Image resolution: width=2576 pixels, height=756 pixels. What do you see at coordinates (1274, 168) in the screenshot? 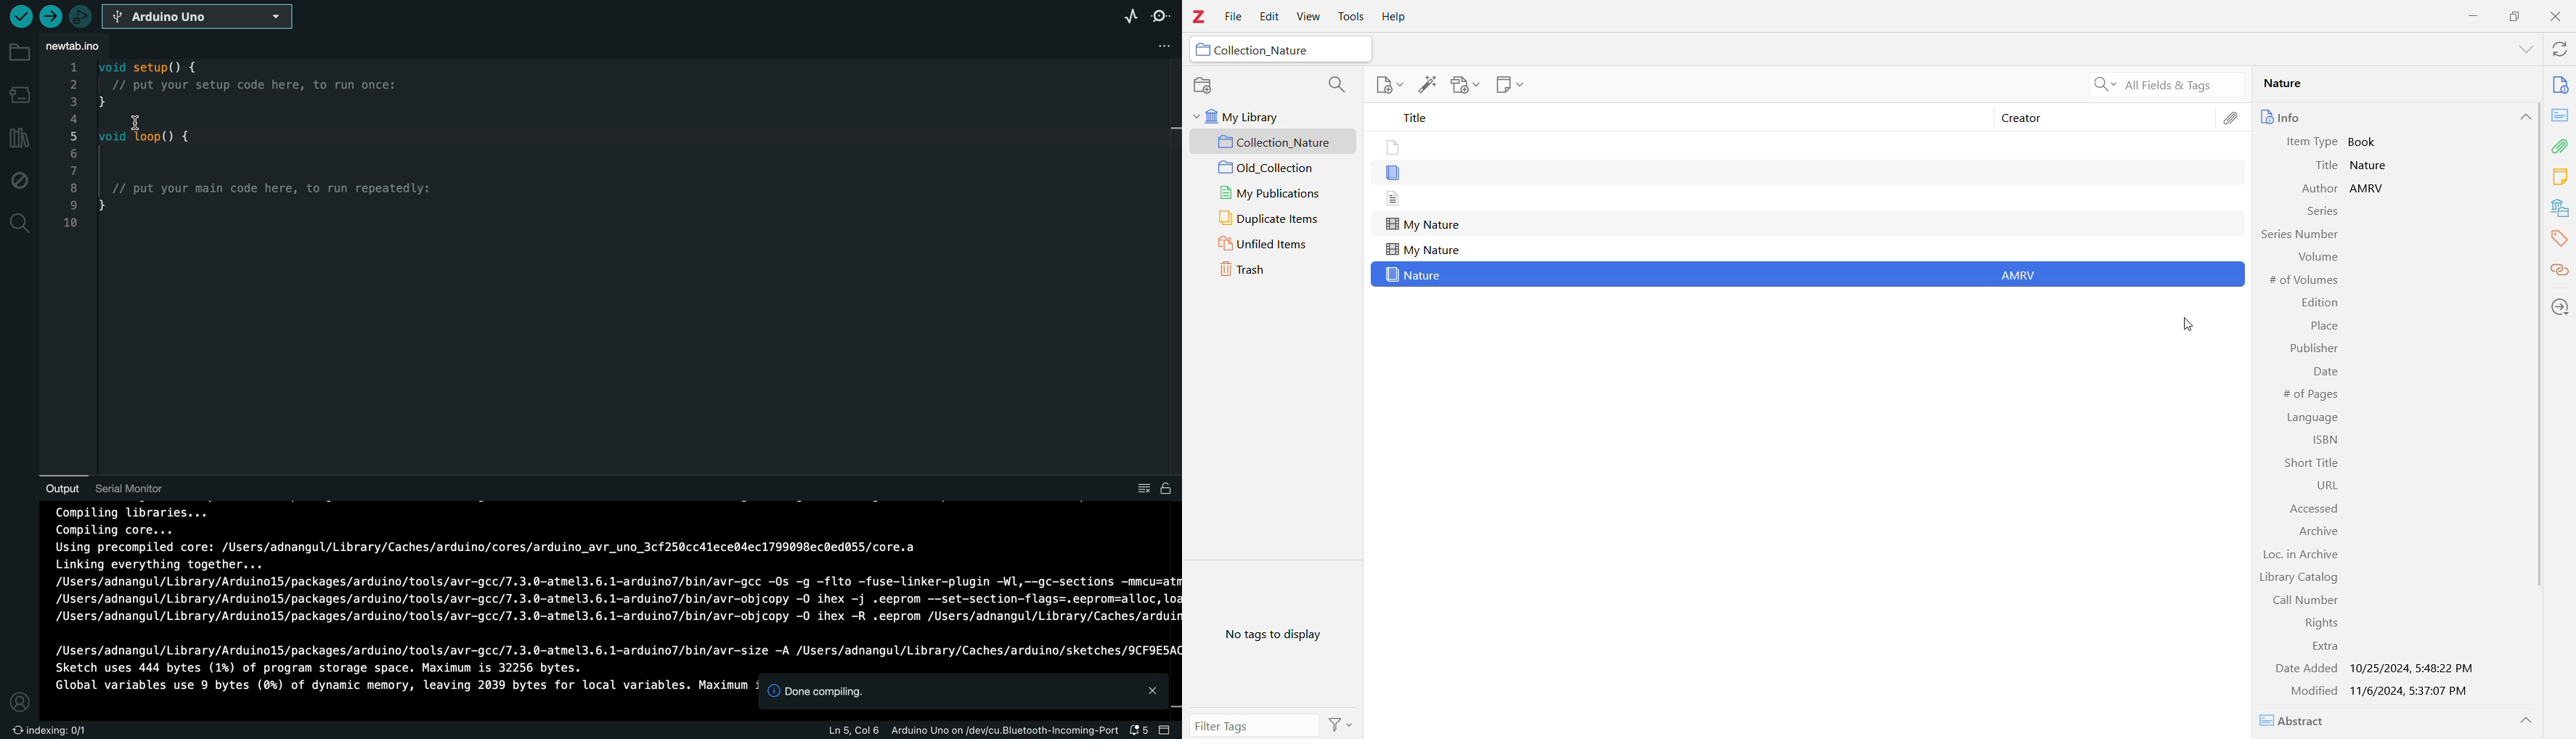
I see `Old_Collection` at bounding box center [1274, 168].